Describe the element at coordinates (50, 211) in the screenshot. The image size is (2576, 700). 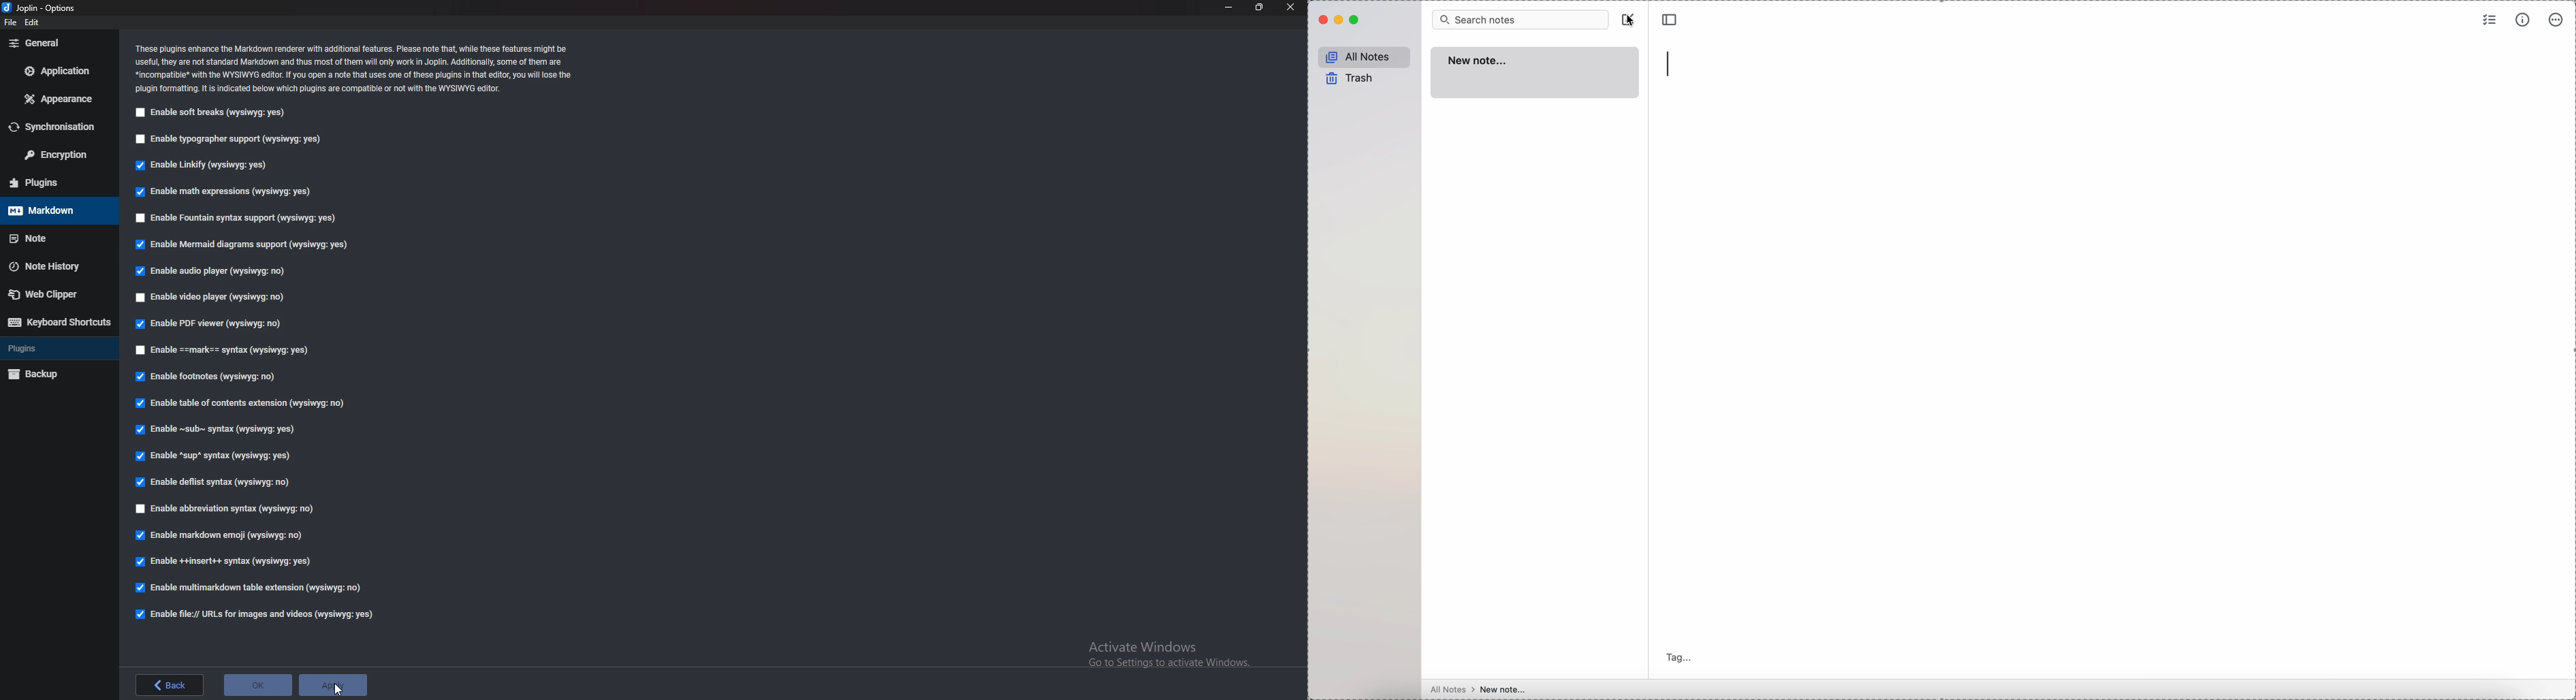
I see `Mark down` at that location.